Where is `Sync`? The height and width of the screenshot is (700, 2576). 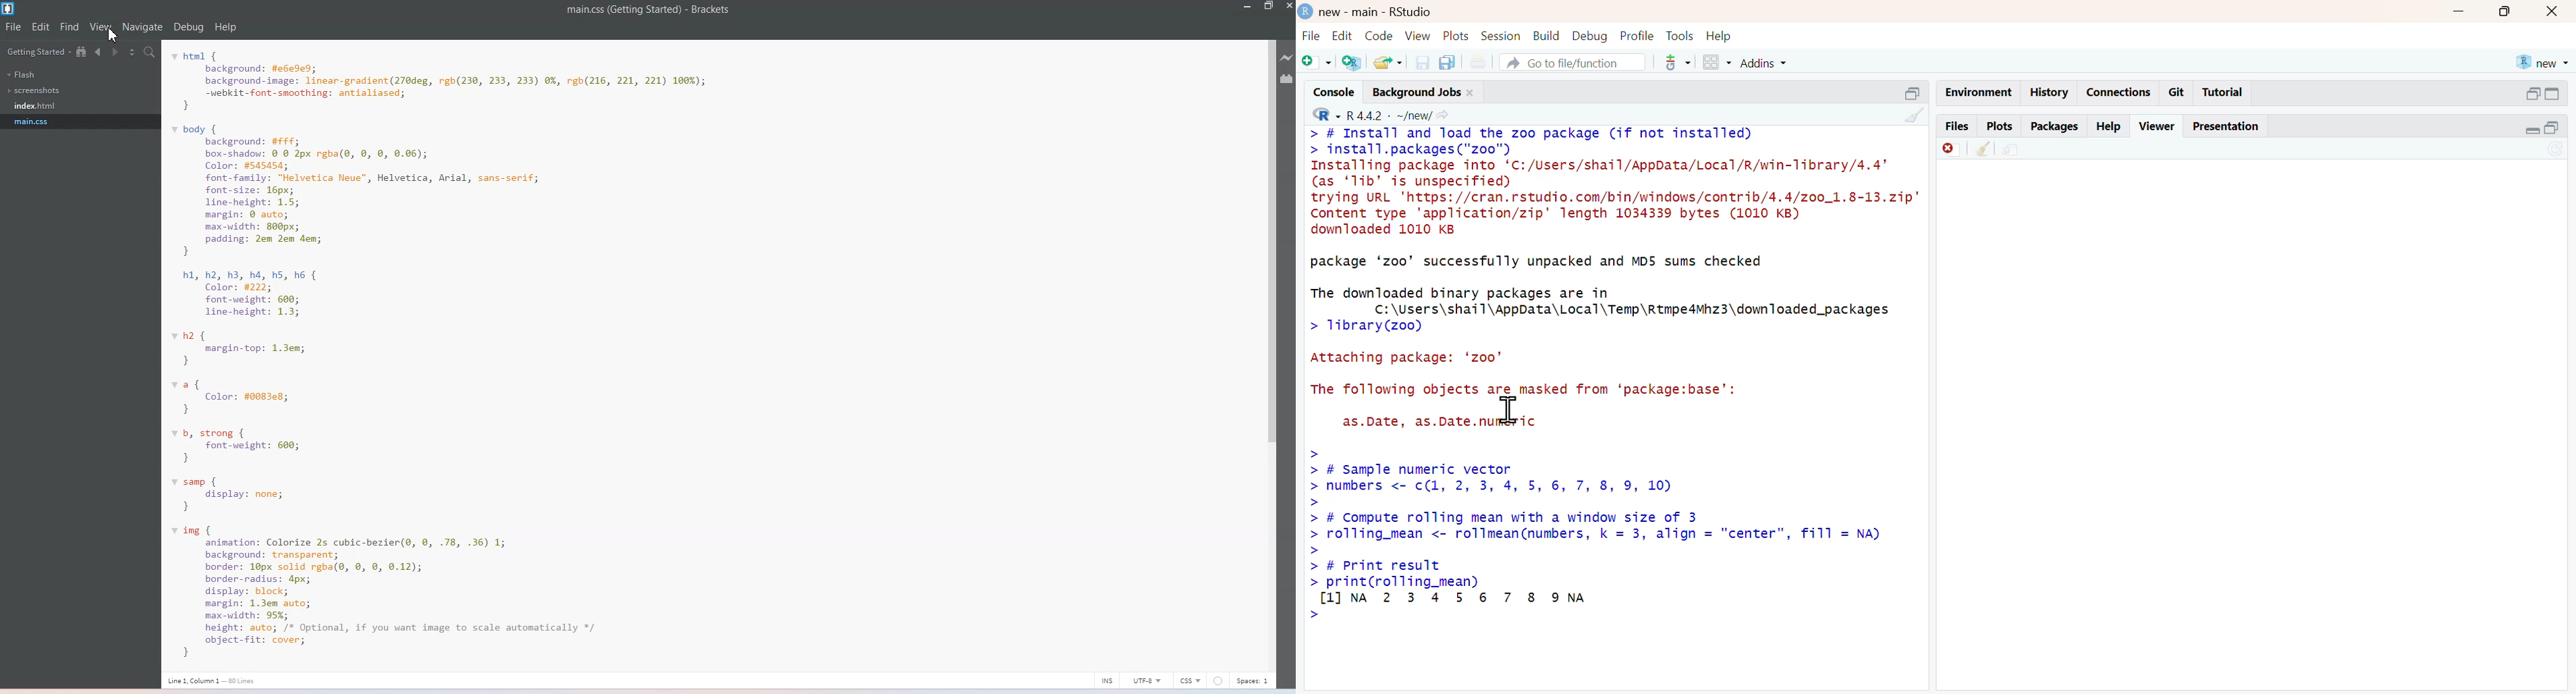 Sync is located at coordinates (2558, 149).